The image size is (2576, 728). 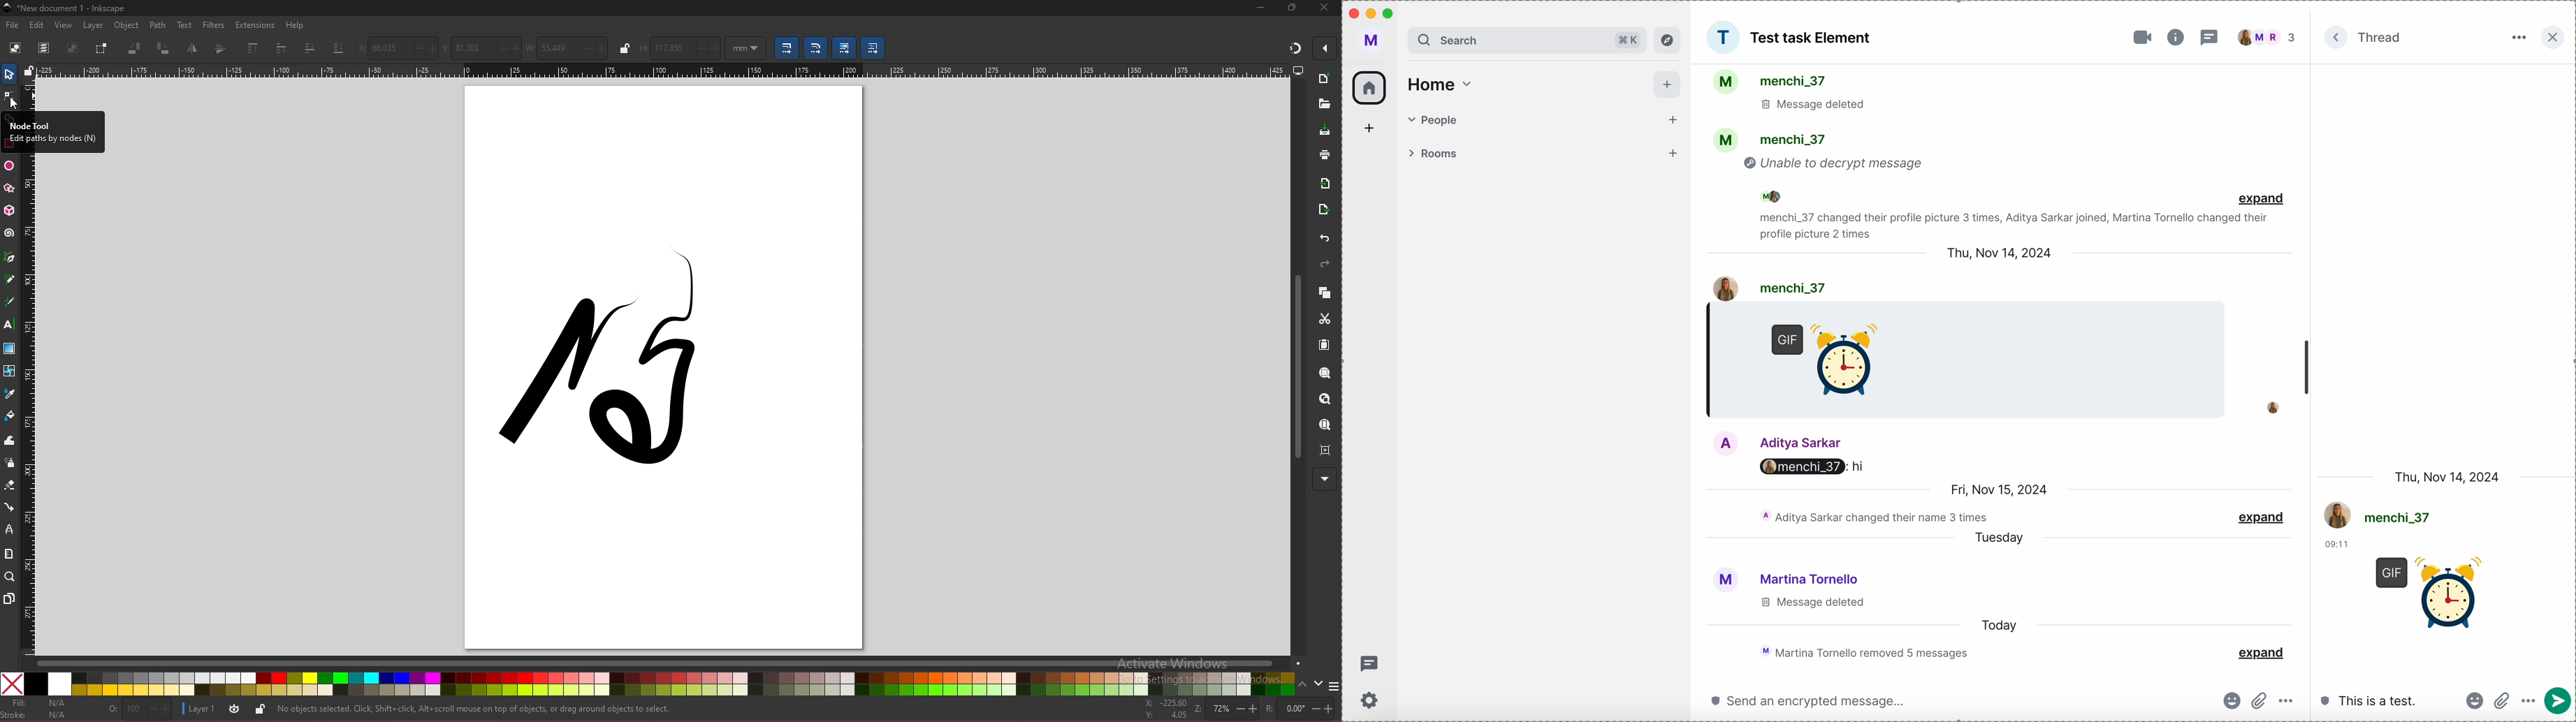 What do you see at coordinates (2338, 39) in the screenshot?
I see `expand` at bounding box center [2338, 39].